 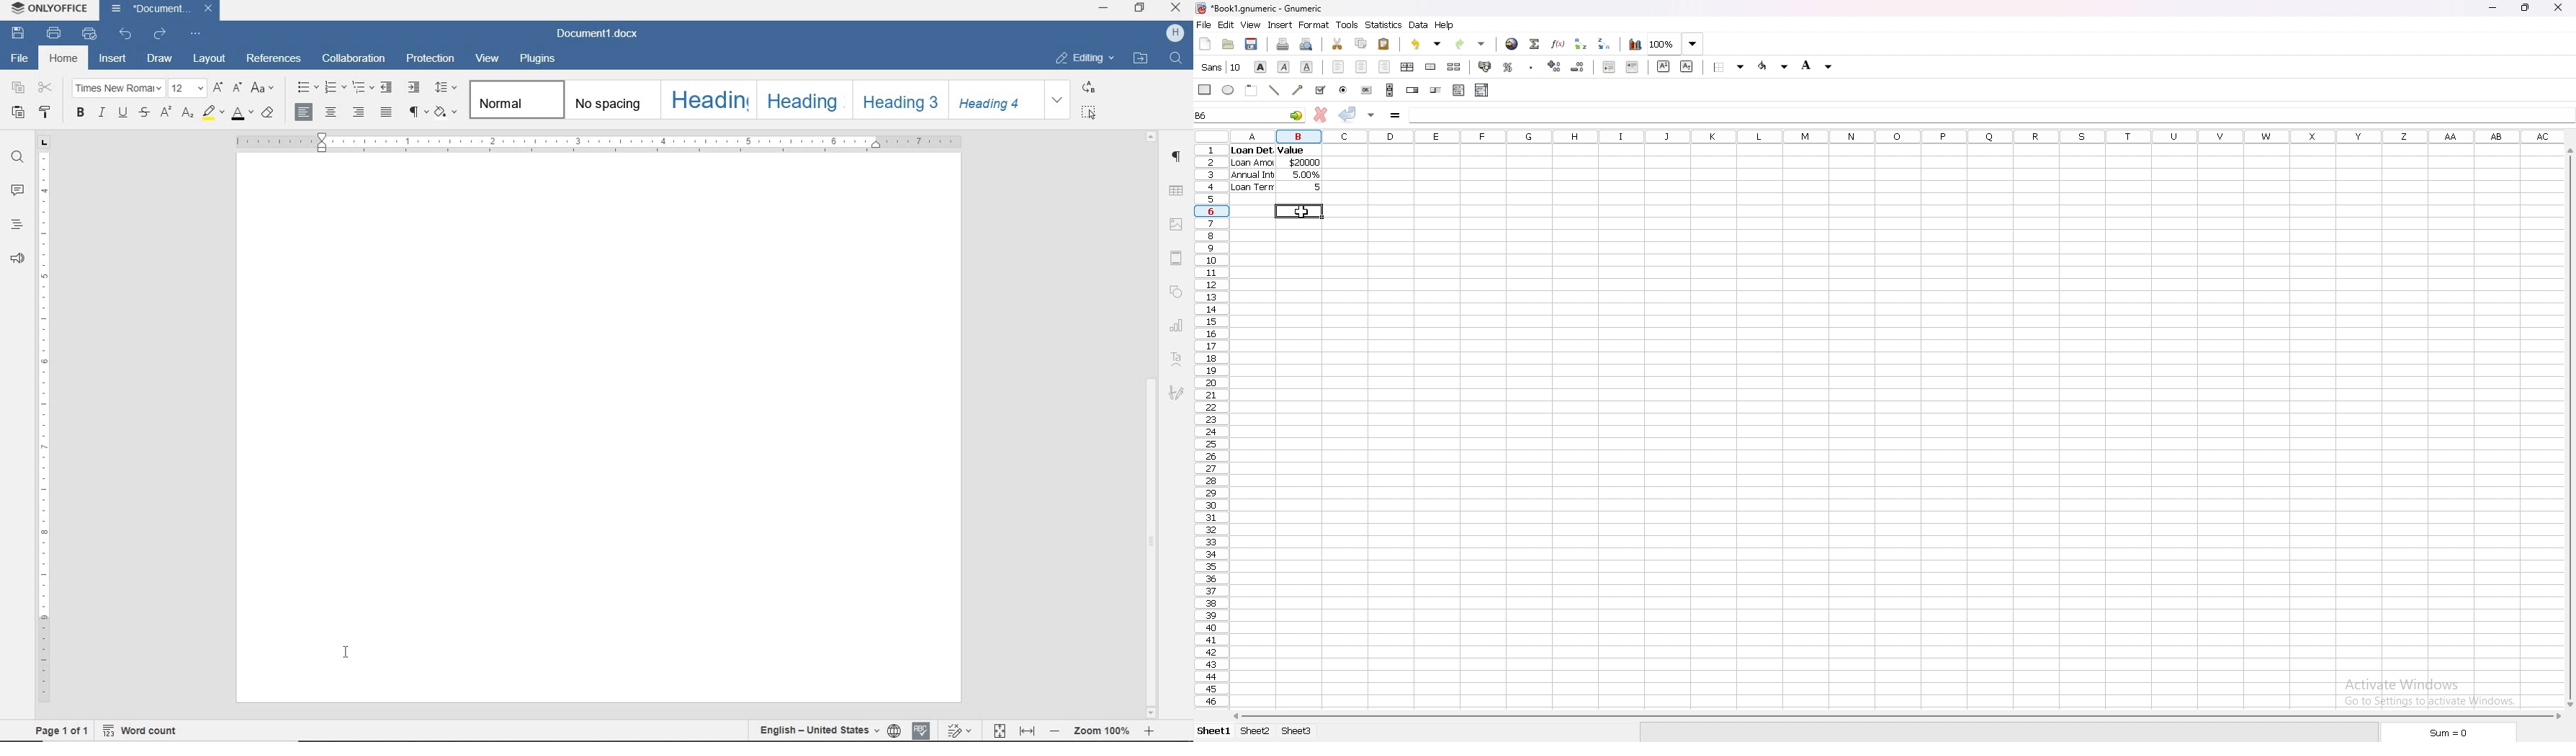 I want to click on summation, so click(x=1535, y=45).